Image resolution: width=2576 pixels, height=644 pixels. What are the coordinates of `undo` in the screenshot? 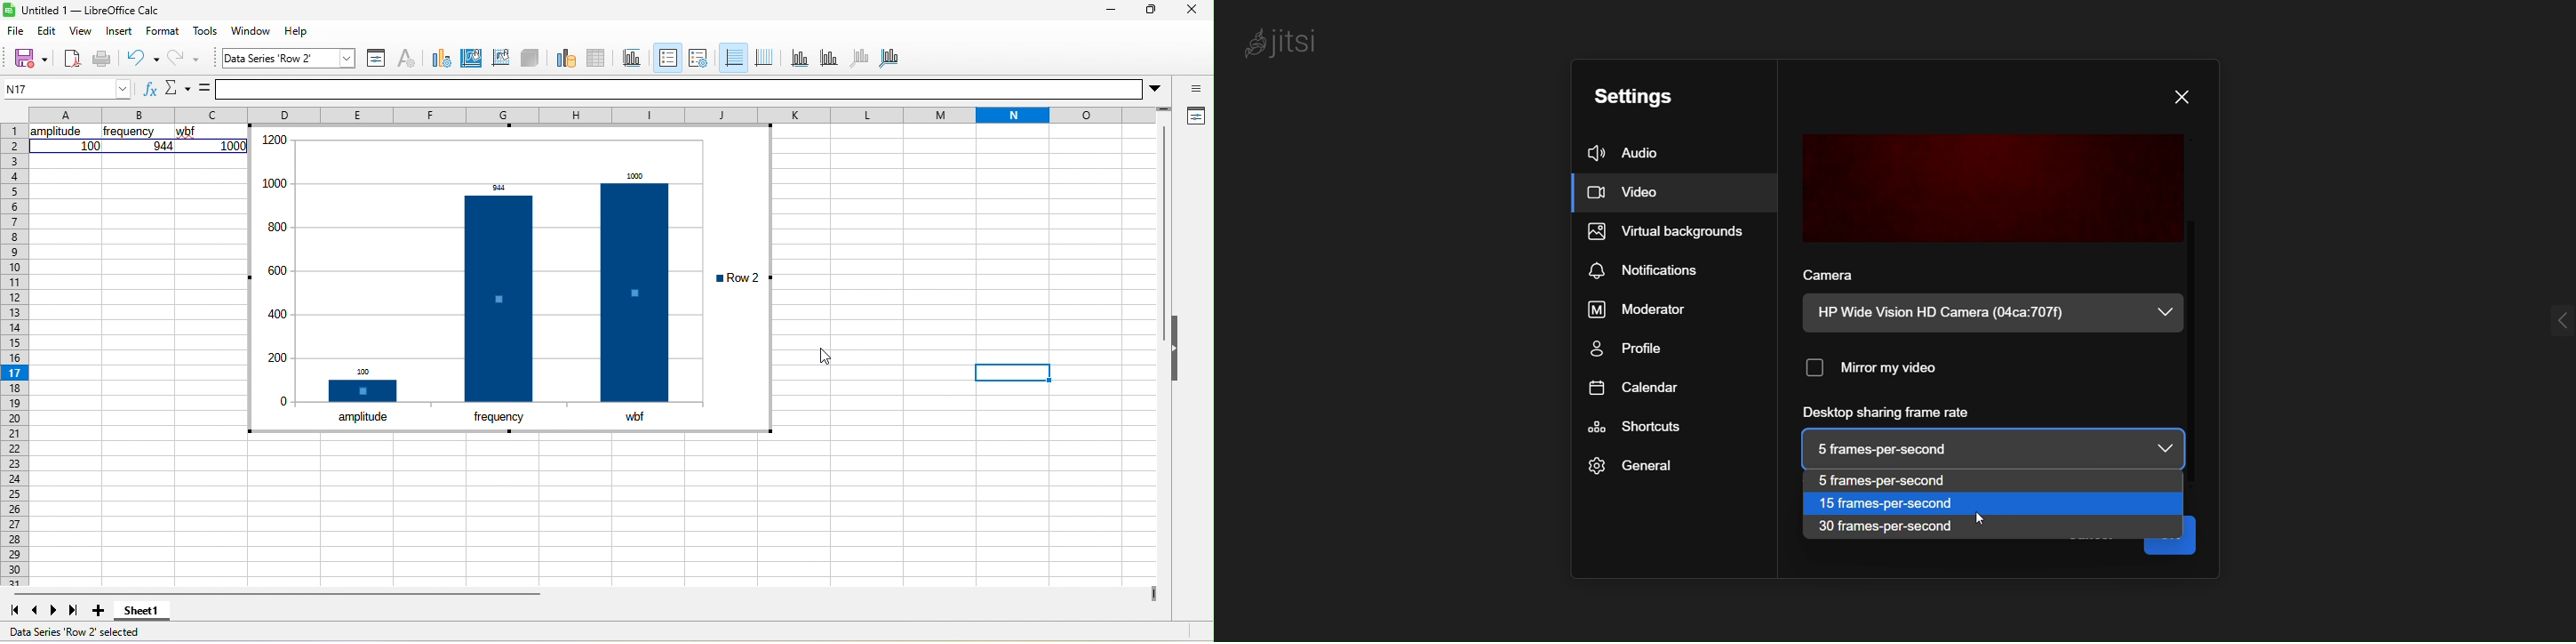 It's located at (143, 58).